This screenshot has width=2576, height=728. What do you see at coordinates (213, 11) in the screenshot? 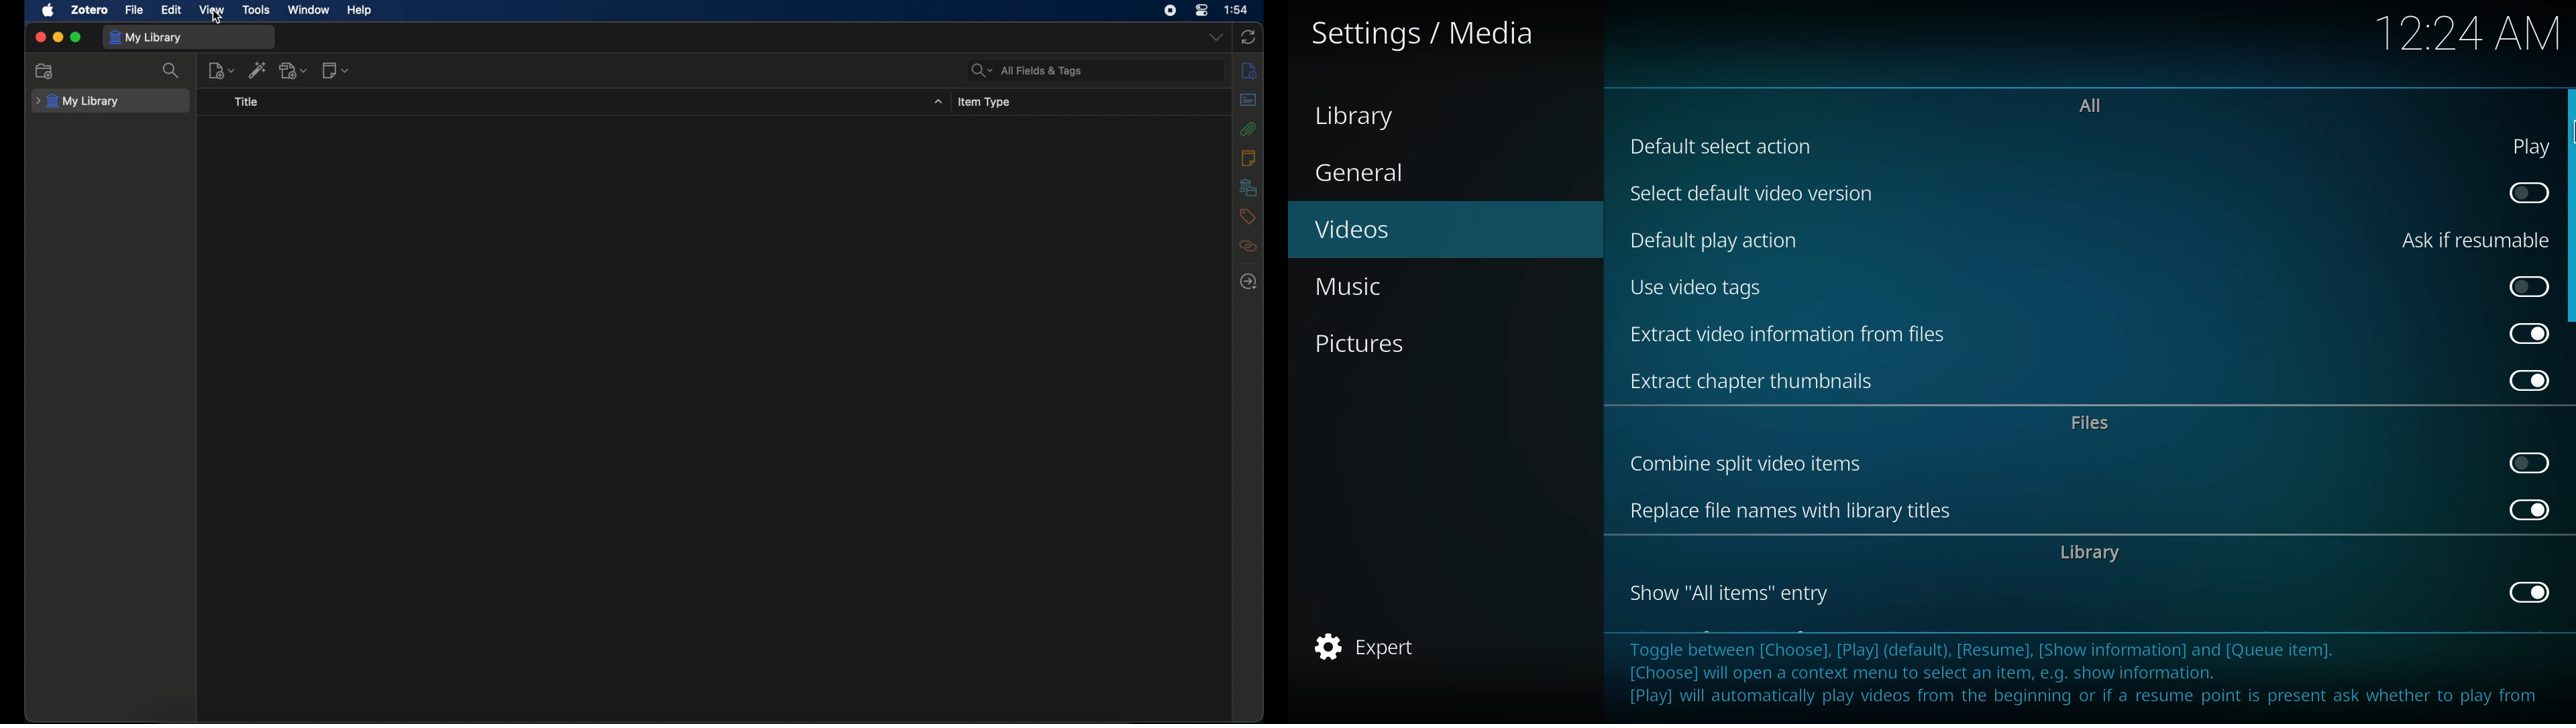
I see `view` at bounding box center [213, 11].